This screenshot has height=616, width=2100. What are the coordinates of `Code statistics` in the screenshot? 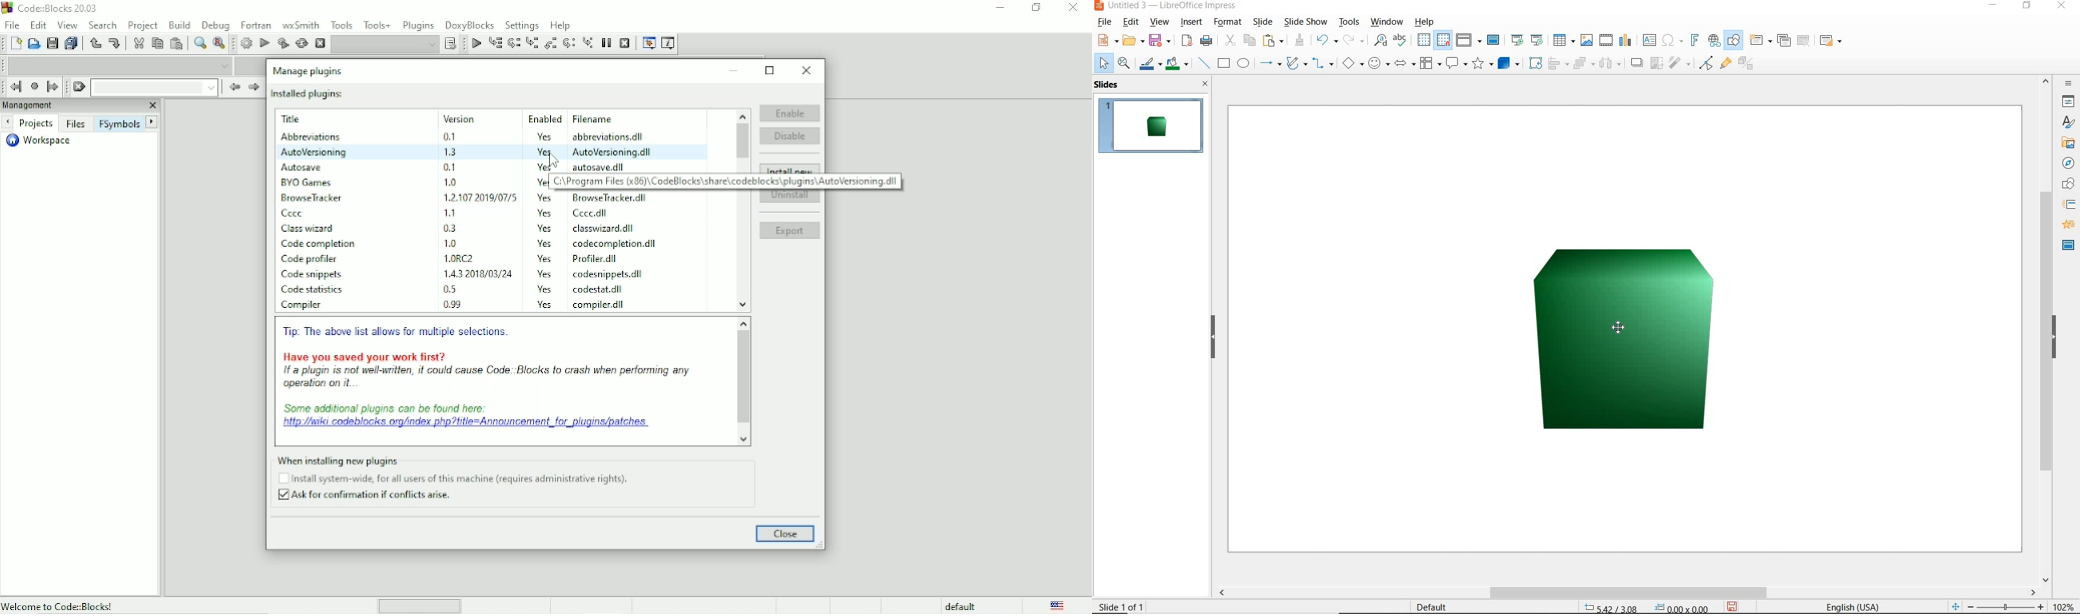 It's located at (313, 291).